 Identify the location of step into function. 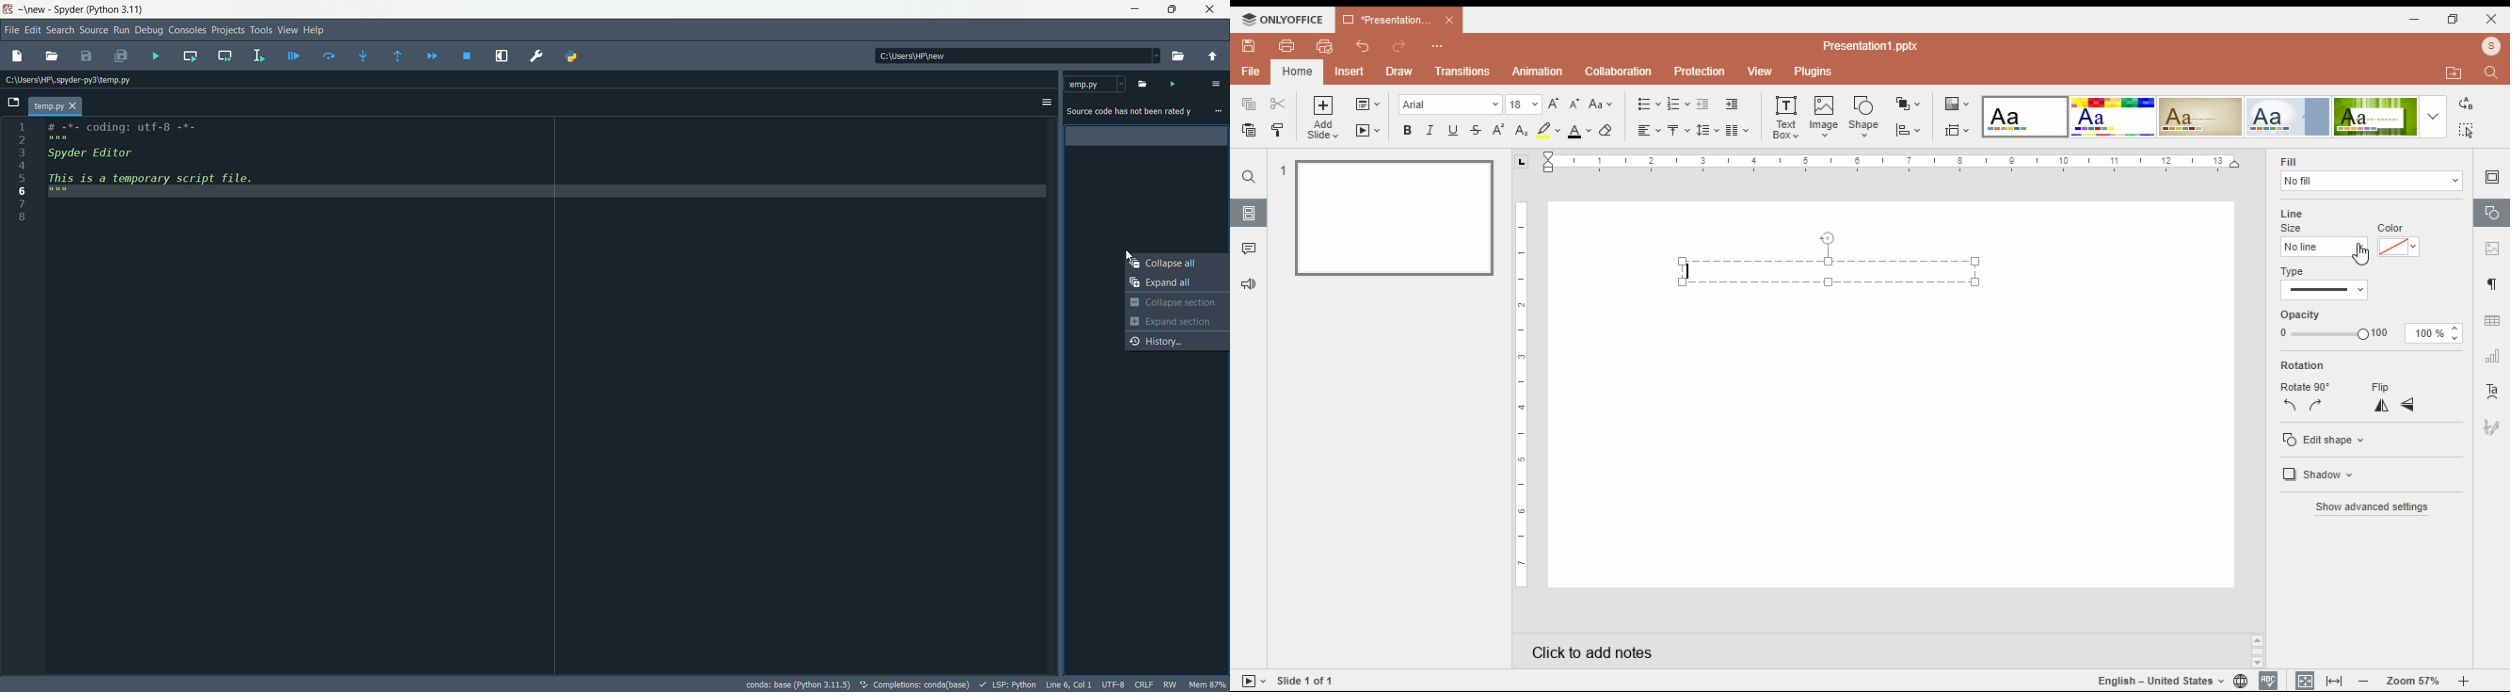
(364, 56).